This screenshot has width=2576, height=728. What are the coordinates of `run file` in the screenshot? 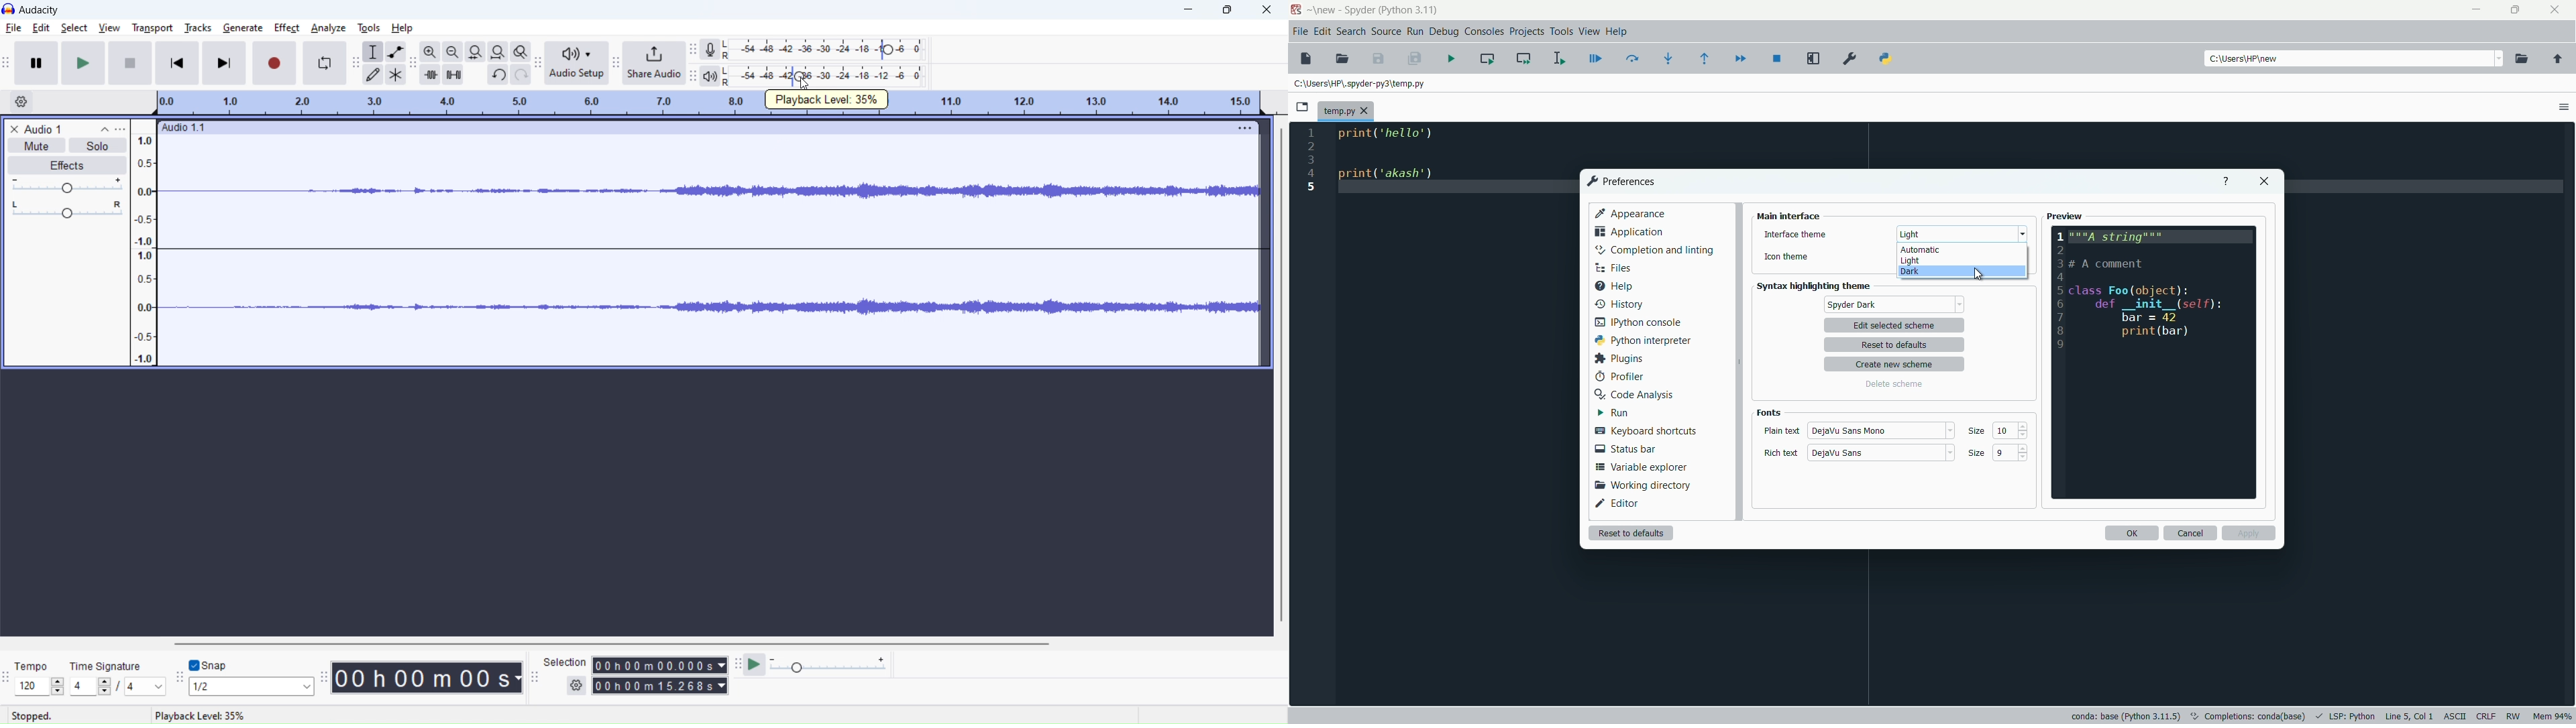 It's located at (1452, 58).